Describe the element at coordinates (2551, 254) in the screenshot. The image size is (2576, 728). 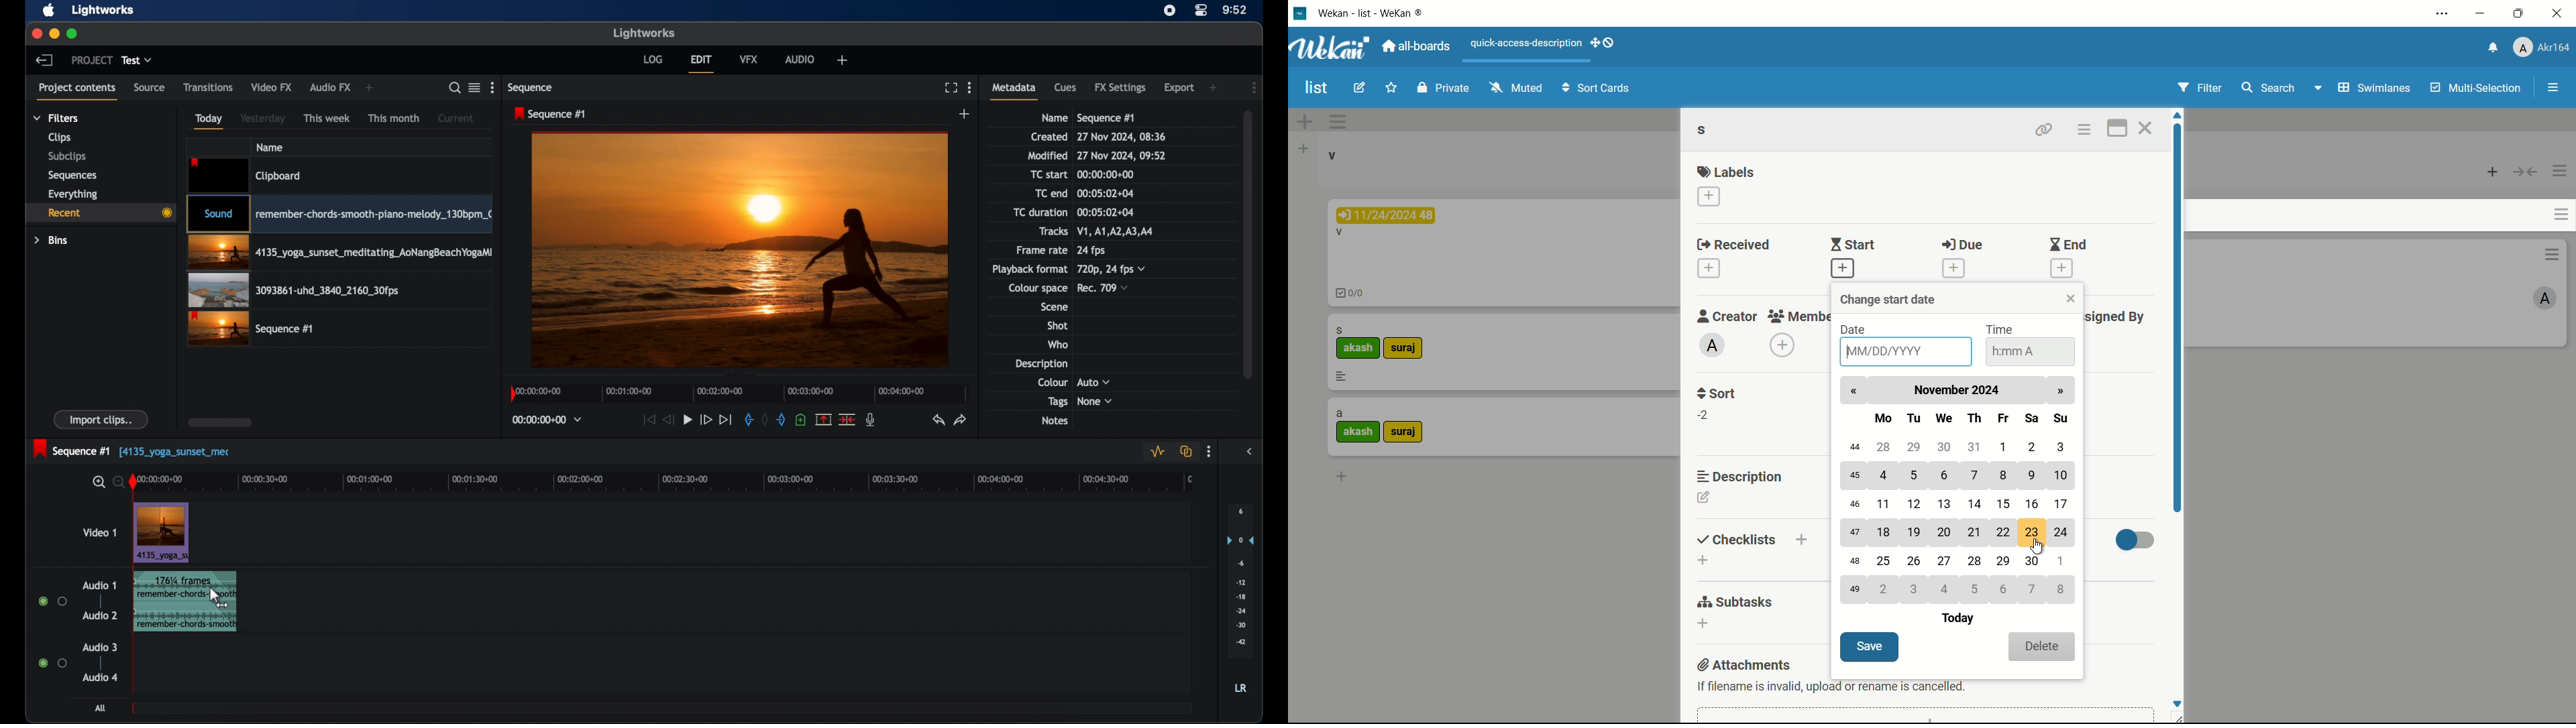
I see `card actions` at that location.